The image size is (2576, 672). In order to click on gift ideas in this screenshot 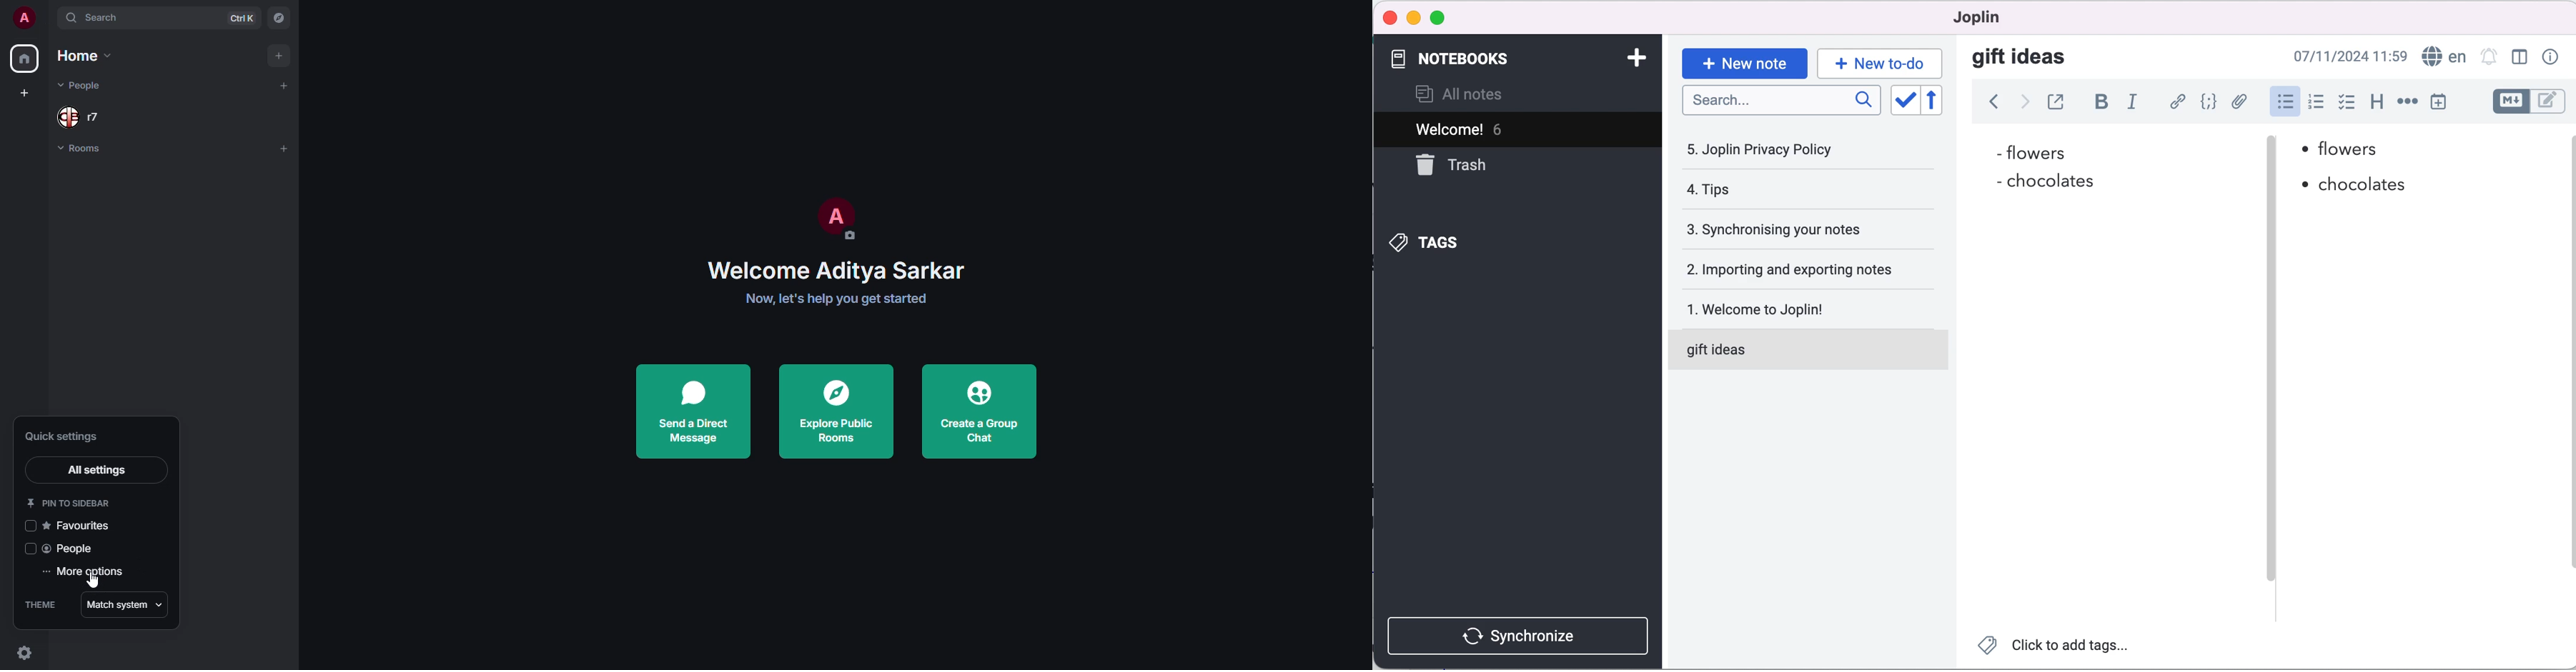, I will do `click(2022, 59)`.